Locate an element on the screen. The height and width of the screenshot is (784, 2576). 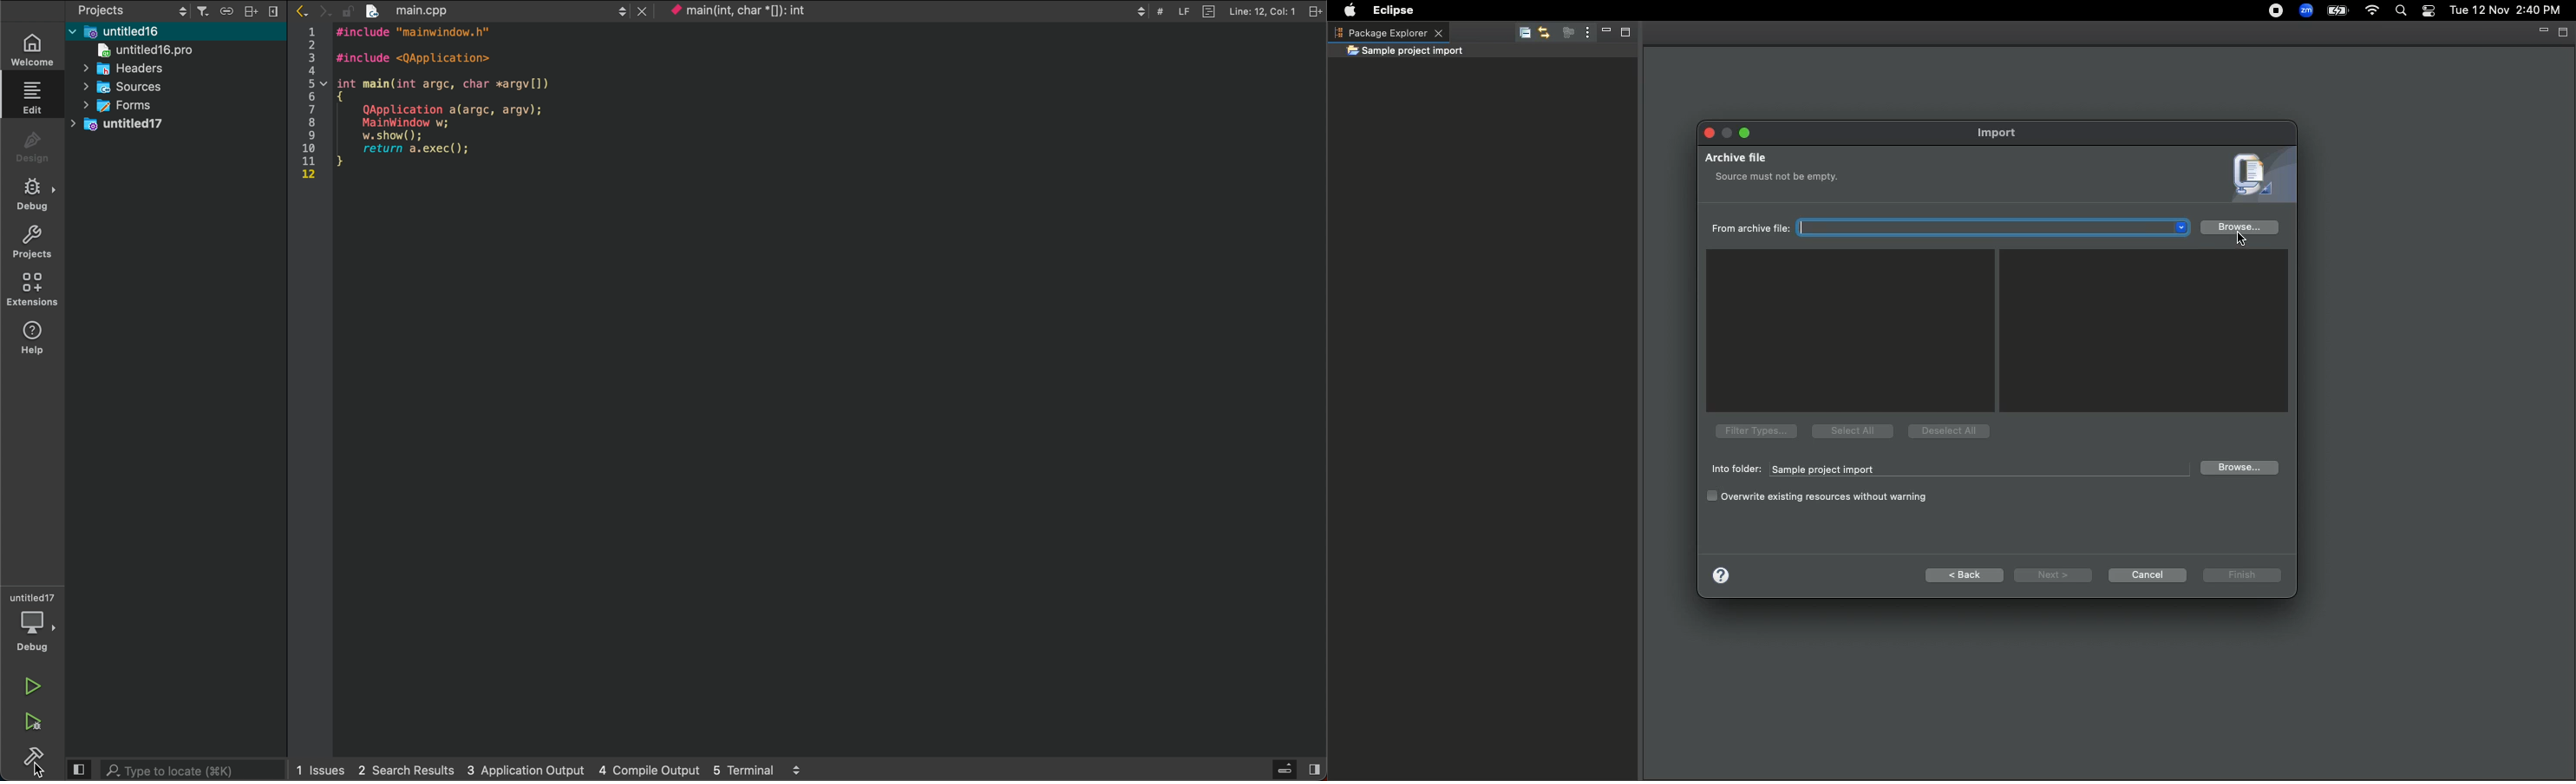
help is located at coordinates (29, 340).